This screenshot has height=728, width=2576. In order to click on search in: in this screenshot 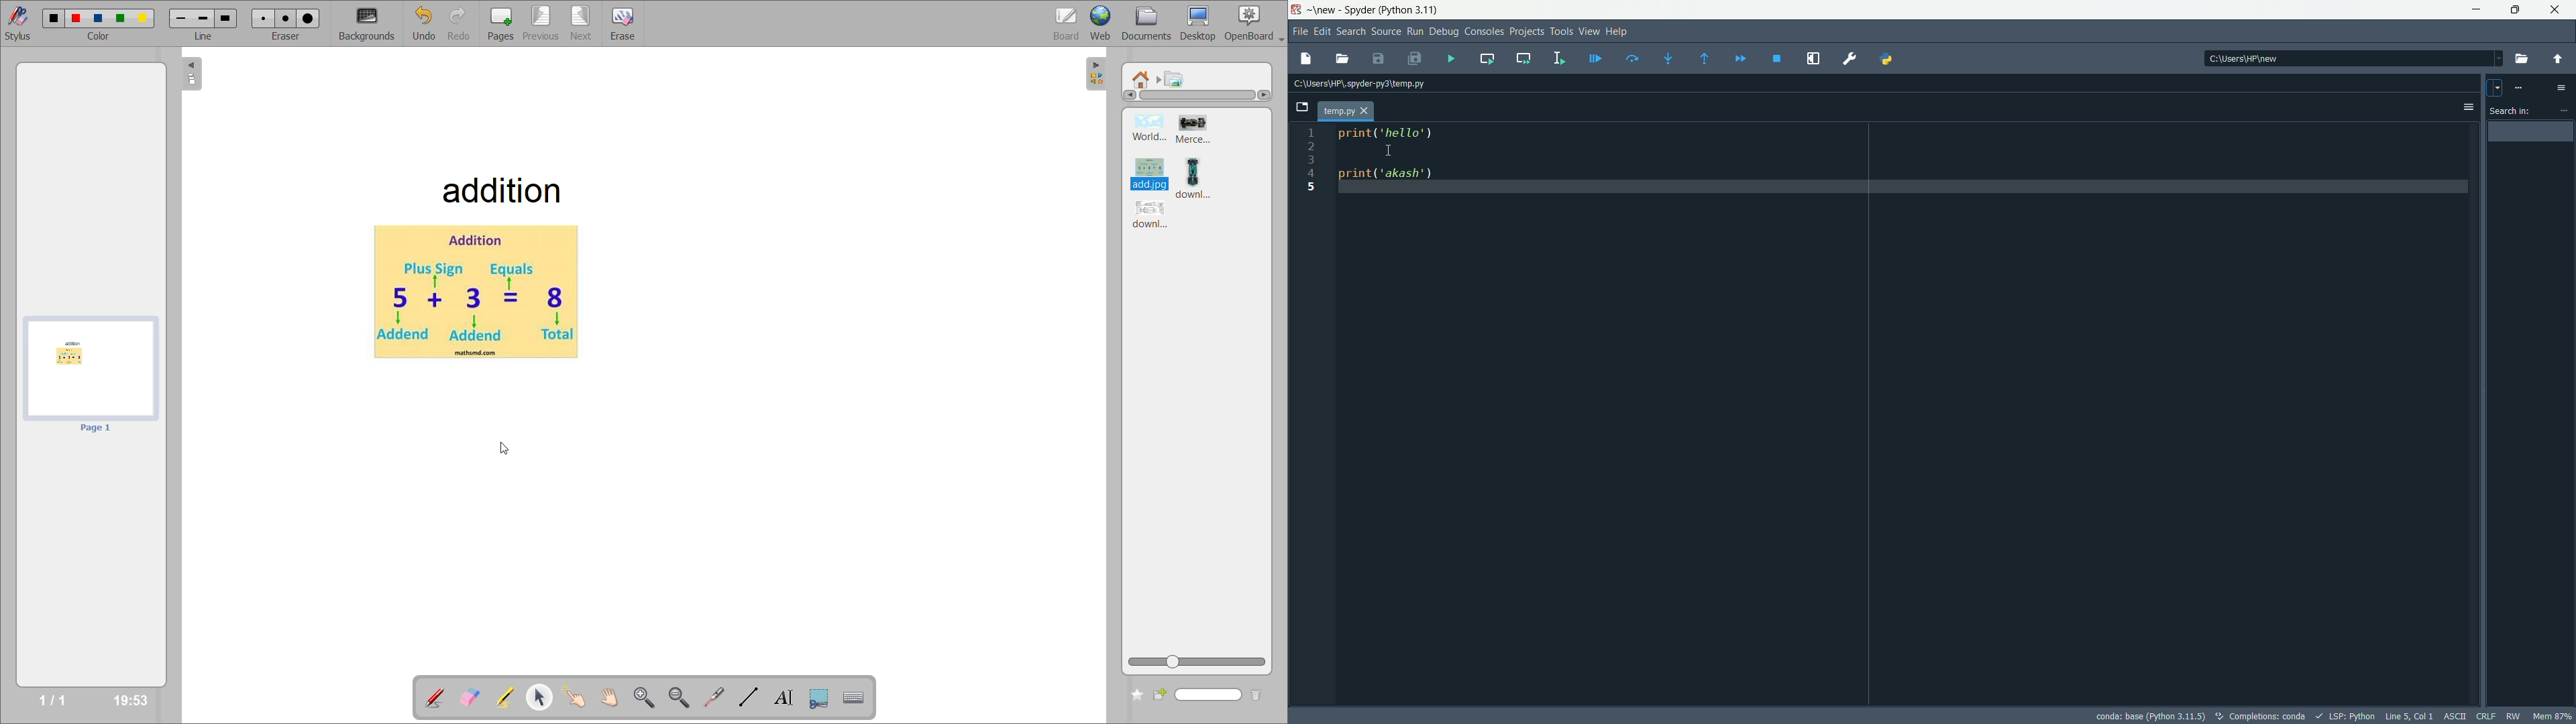, I will do `click(2510, 111)`.